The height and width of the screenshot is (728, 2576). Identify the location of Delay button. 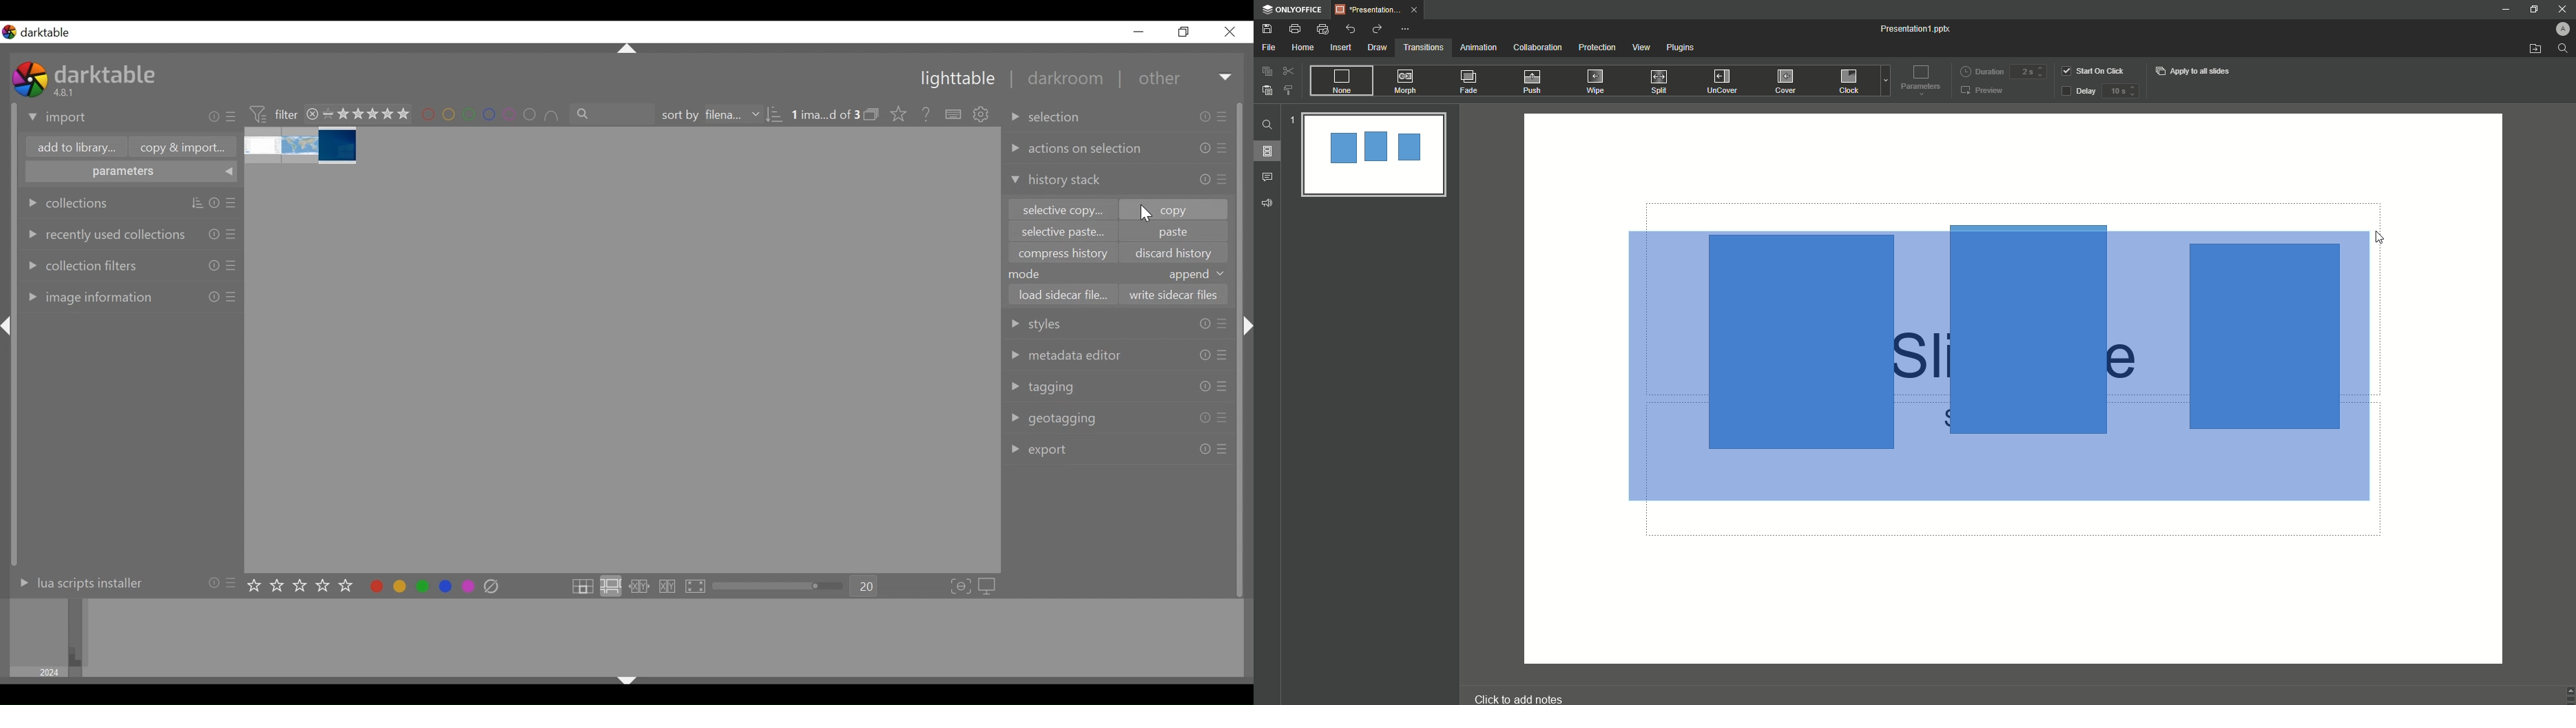
(2078, 92).